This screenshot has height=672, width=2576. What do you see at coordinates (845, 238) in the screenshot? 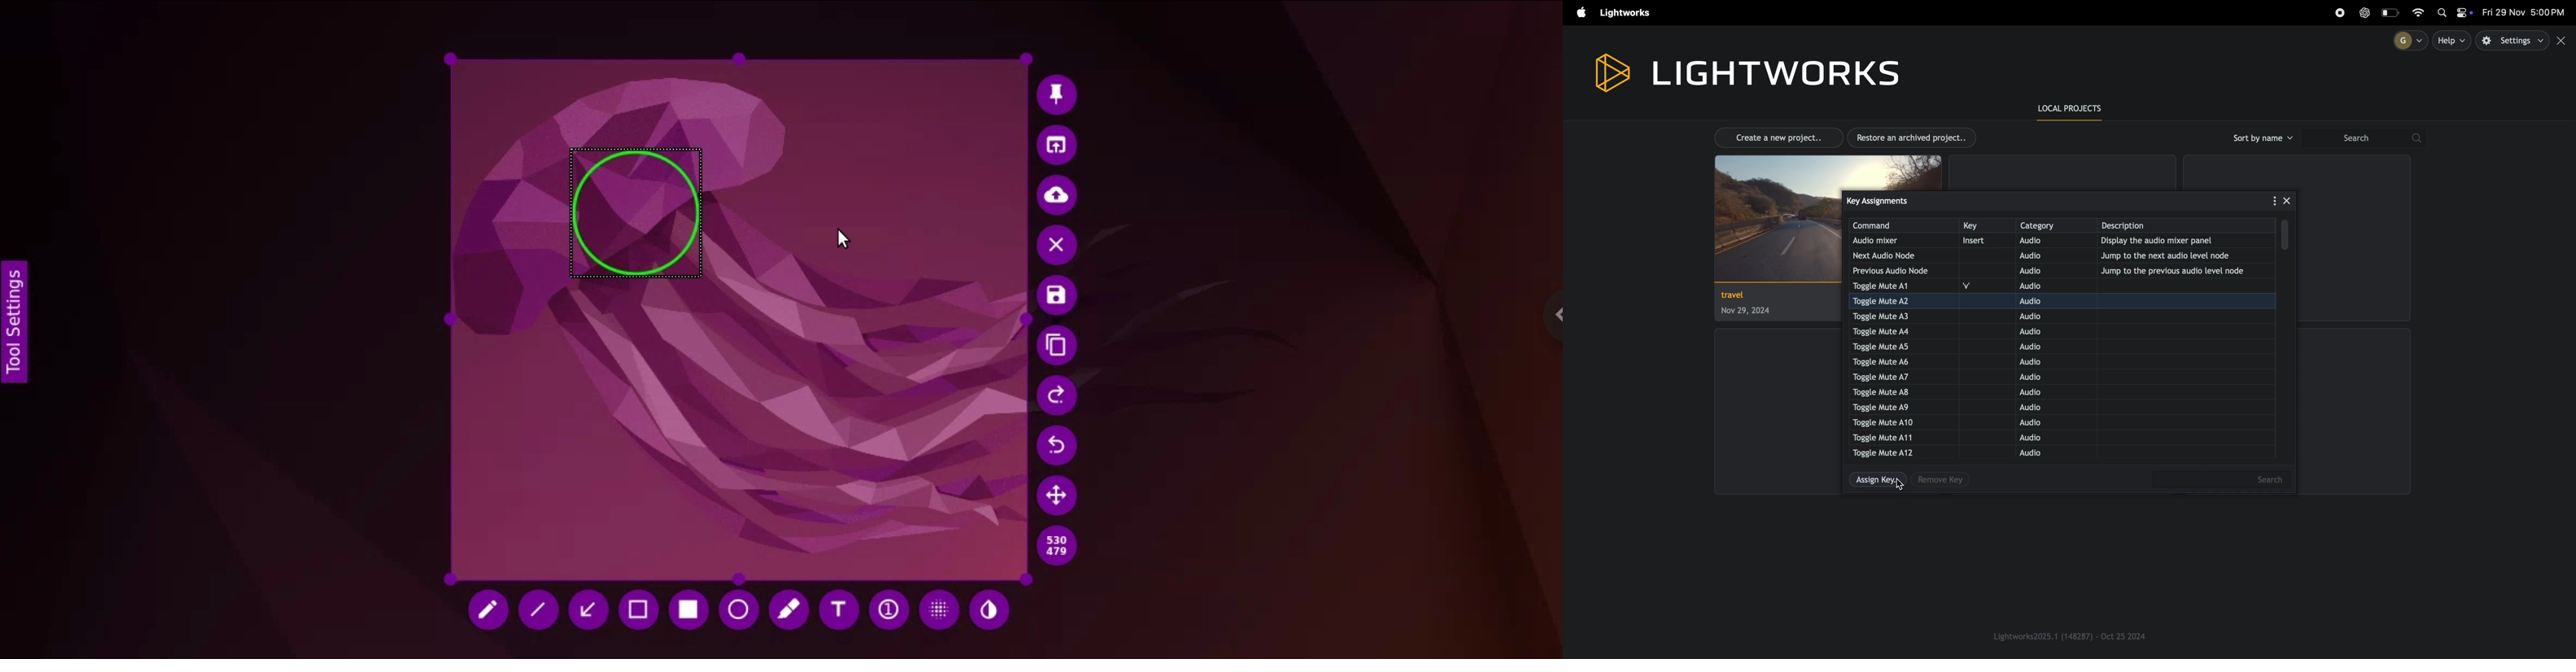
I see `cursor` at bounding box center [845, 238].